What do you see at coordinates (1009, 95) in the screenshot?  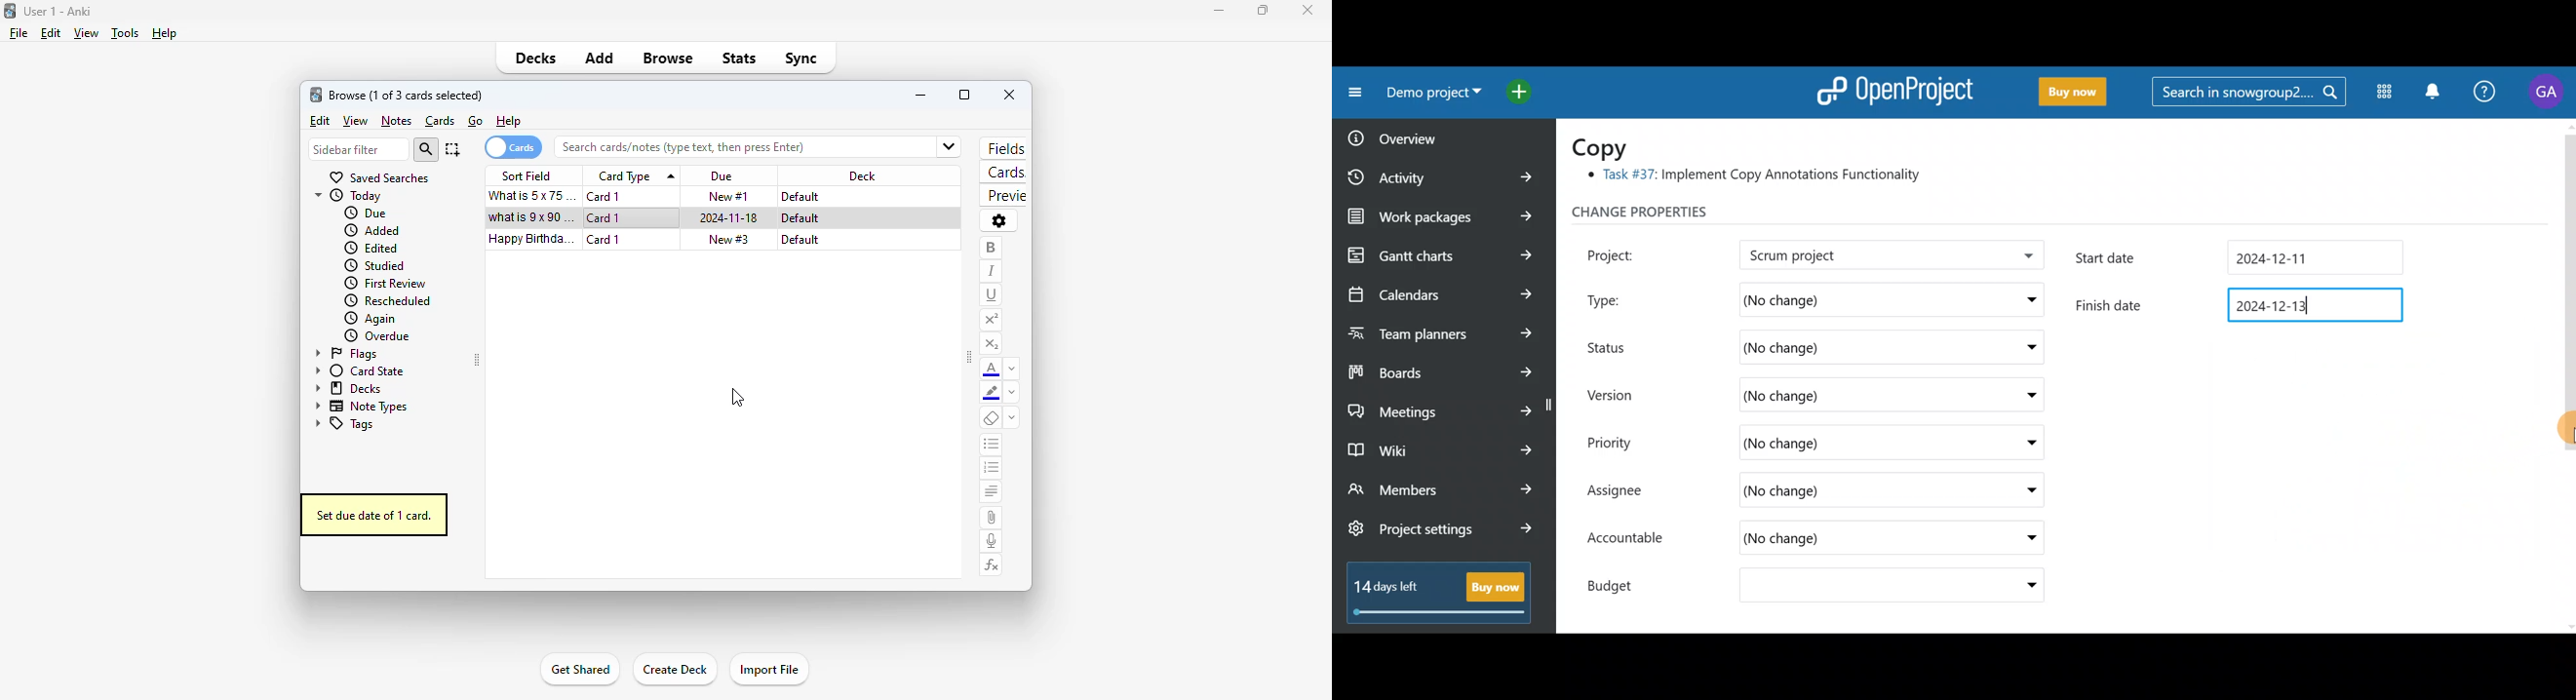 I see `close` at bounding box center [1009, 95].